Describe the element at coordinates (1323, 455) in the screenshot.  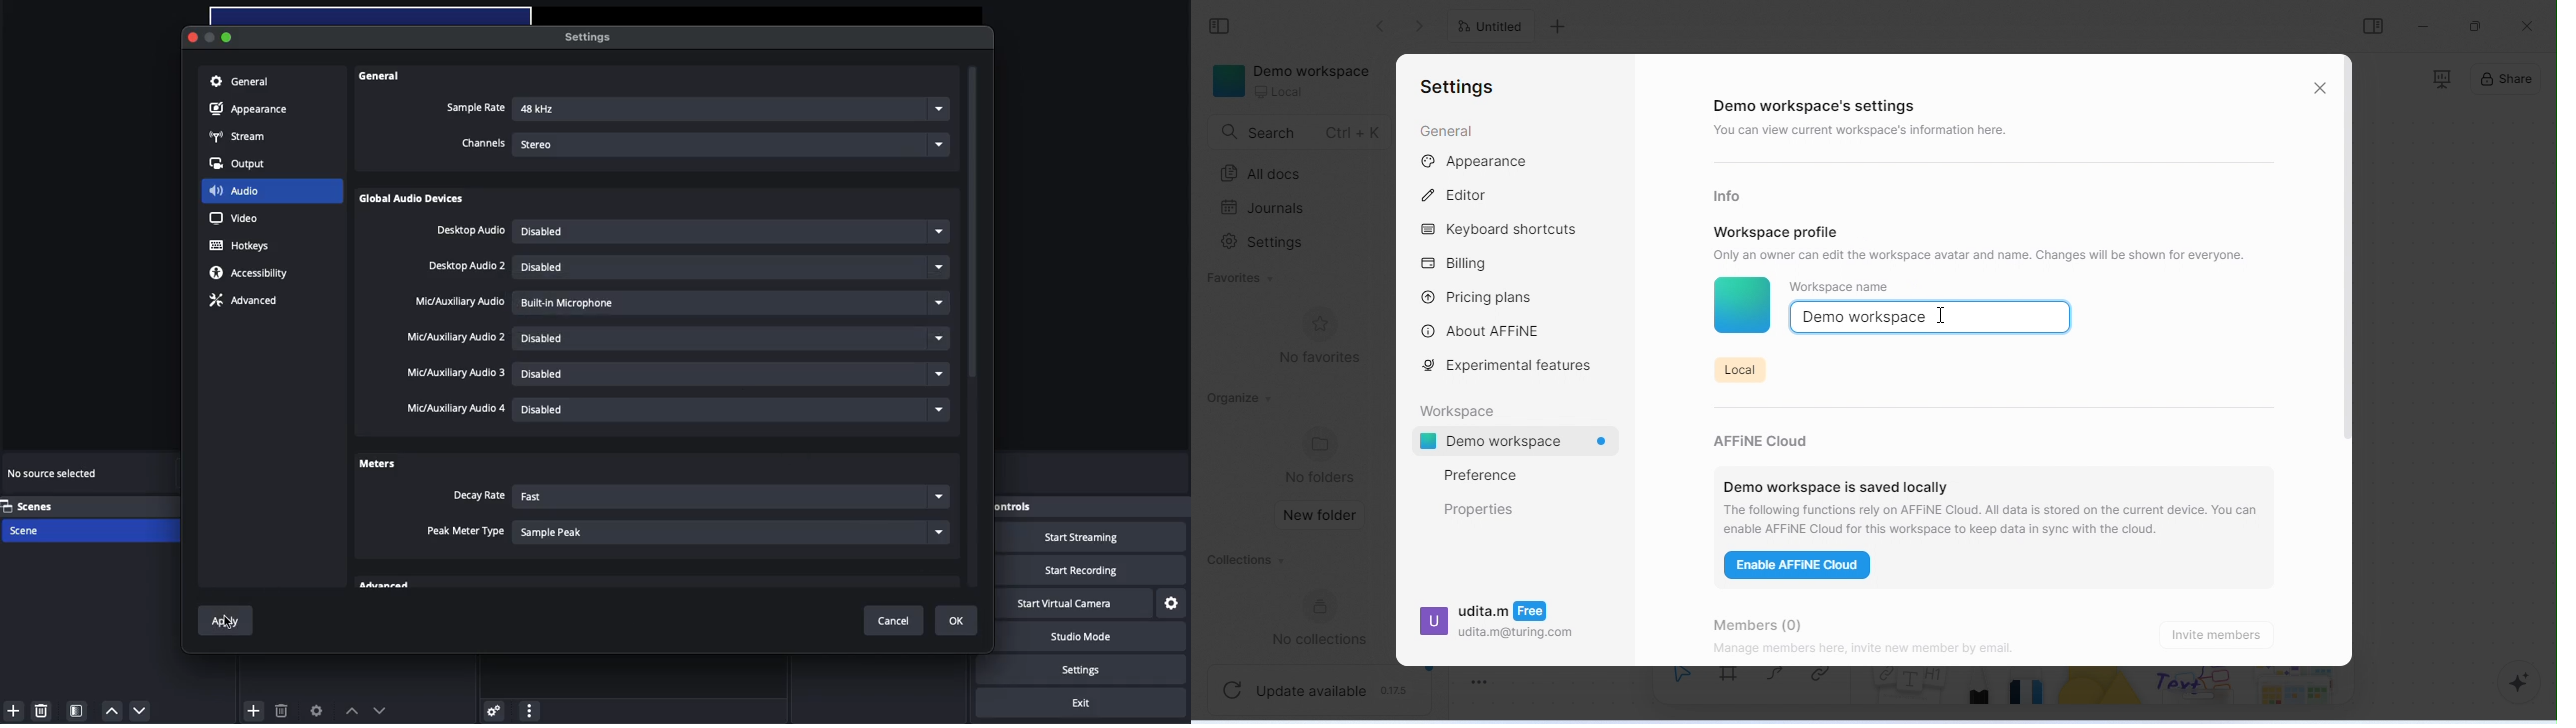
I see `no folders` at that location.